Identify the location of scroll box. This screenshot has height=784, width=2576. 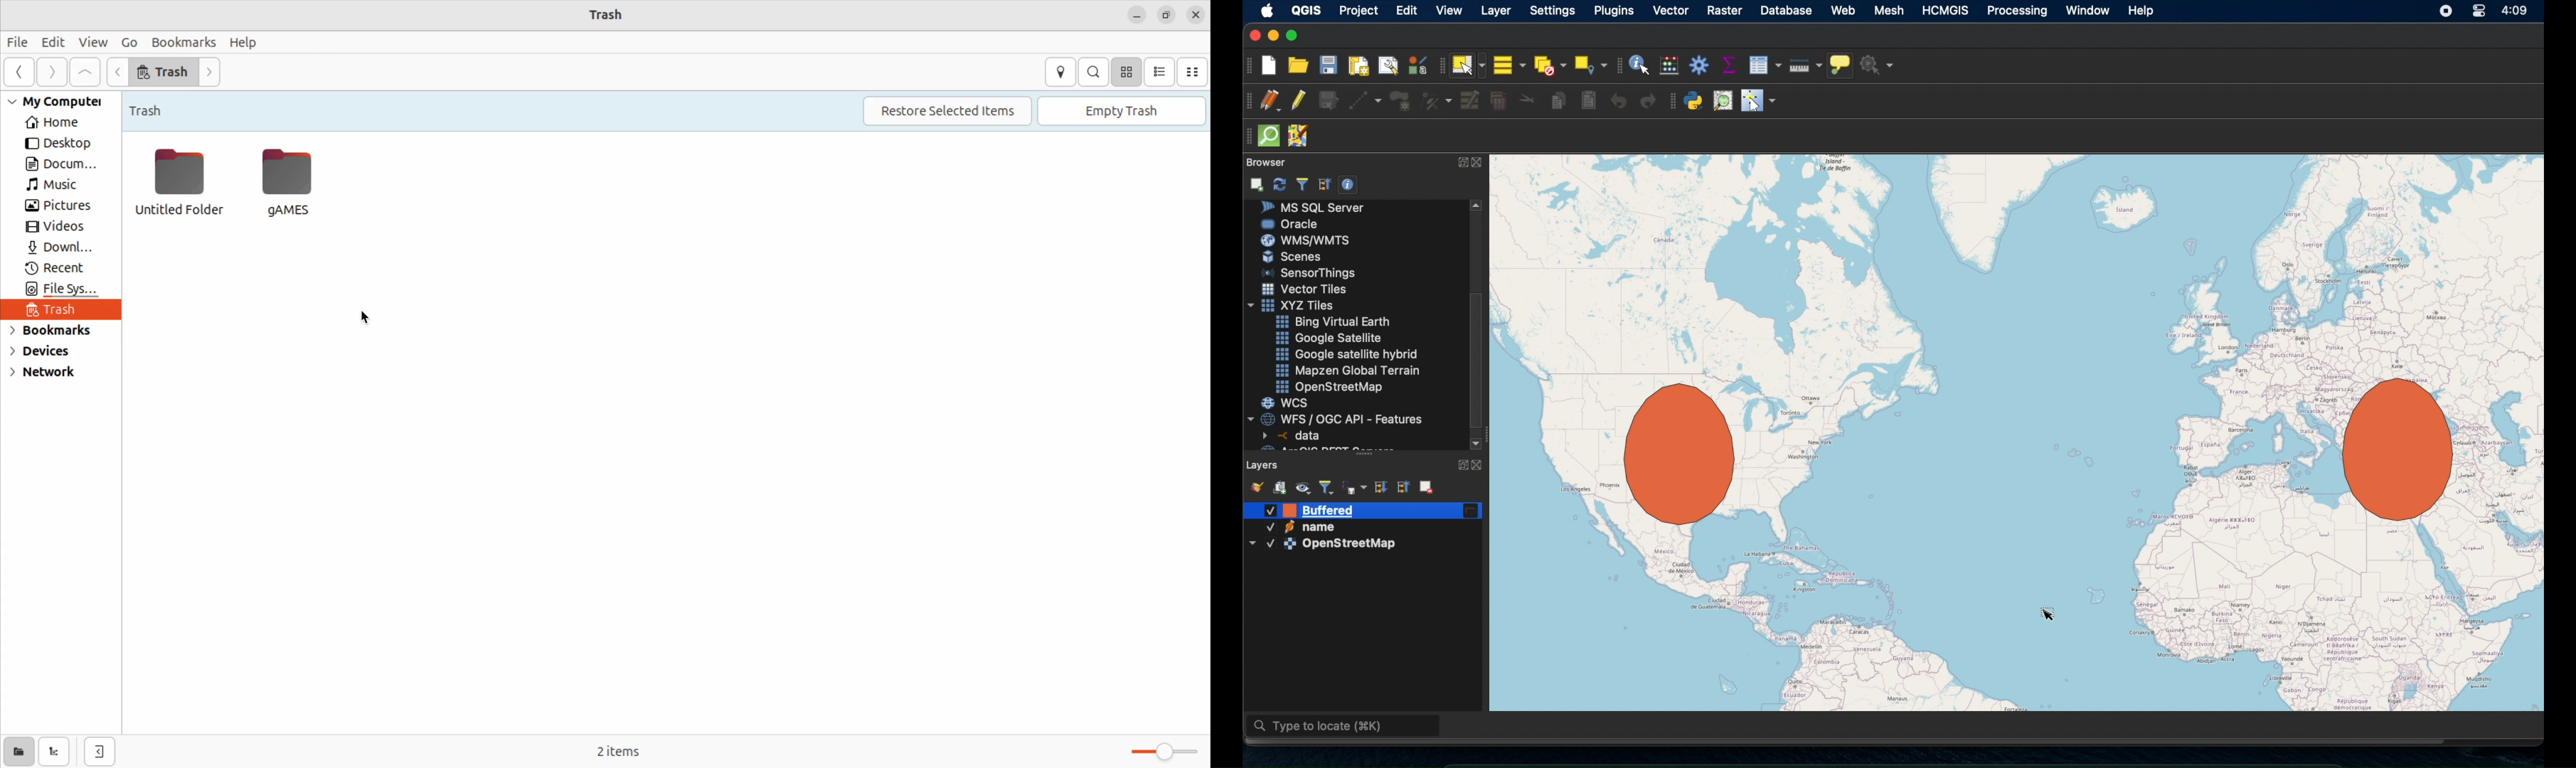
(1480, 360).